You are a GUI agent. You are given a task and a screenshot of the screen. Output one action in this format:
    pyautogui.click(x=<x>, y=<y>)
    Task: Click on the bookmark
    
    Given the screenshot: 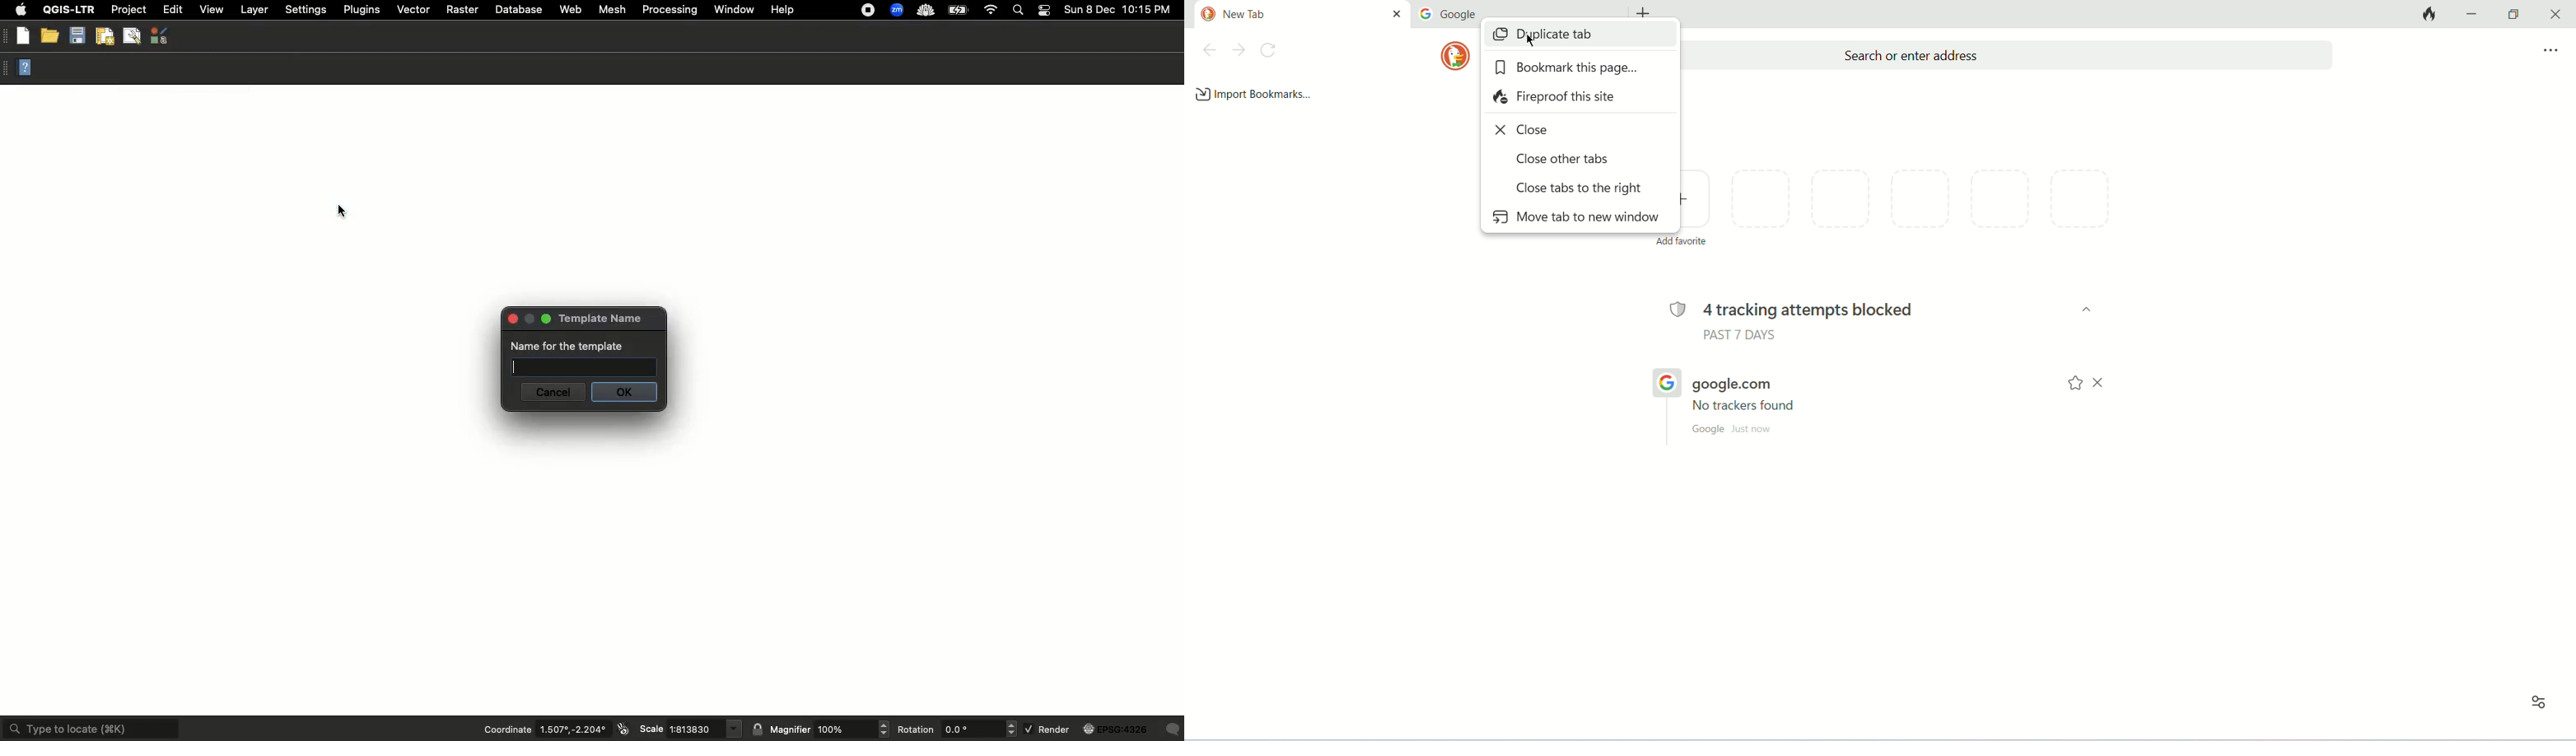 What is the action you would take?
    pyautogui.click(x=2074, y=385)
    